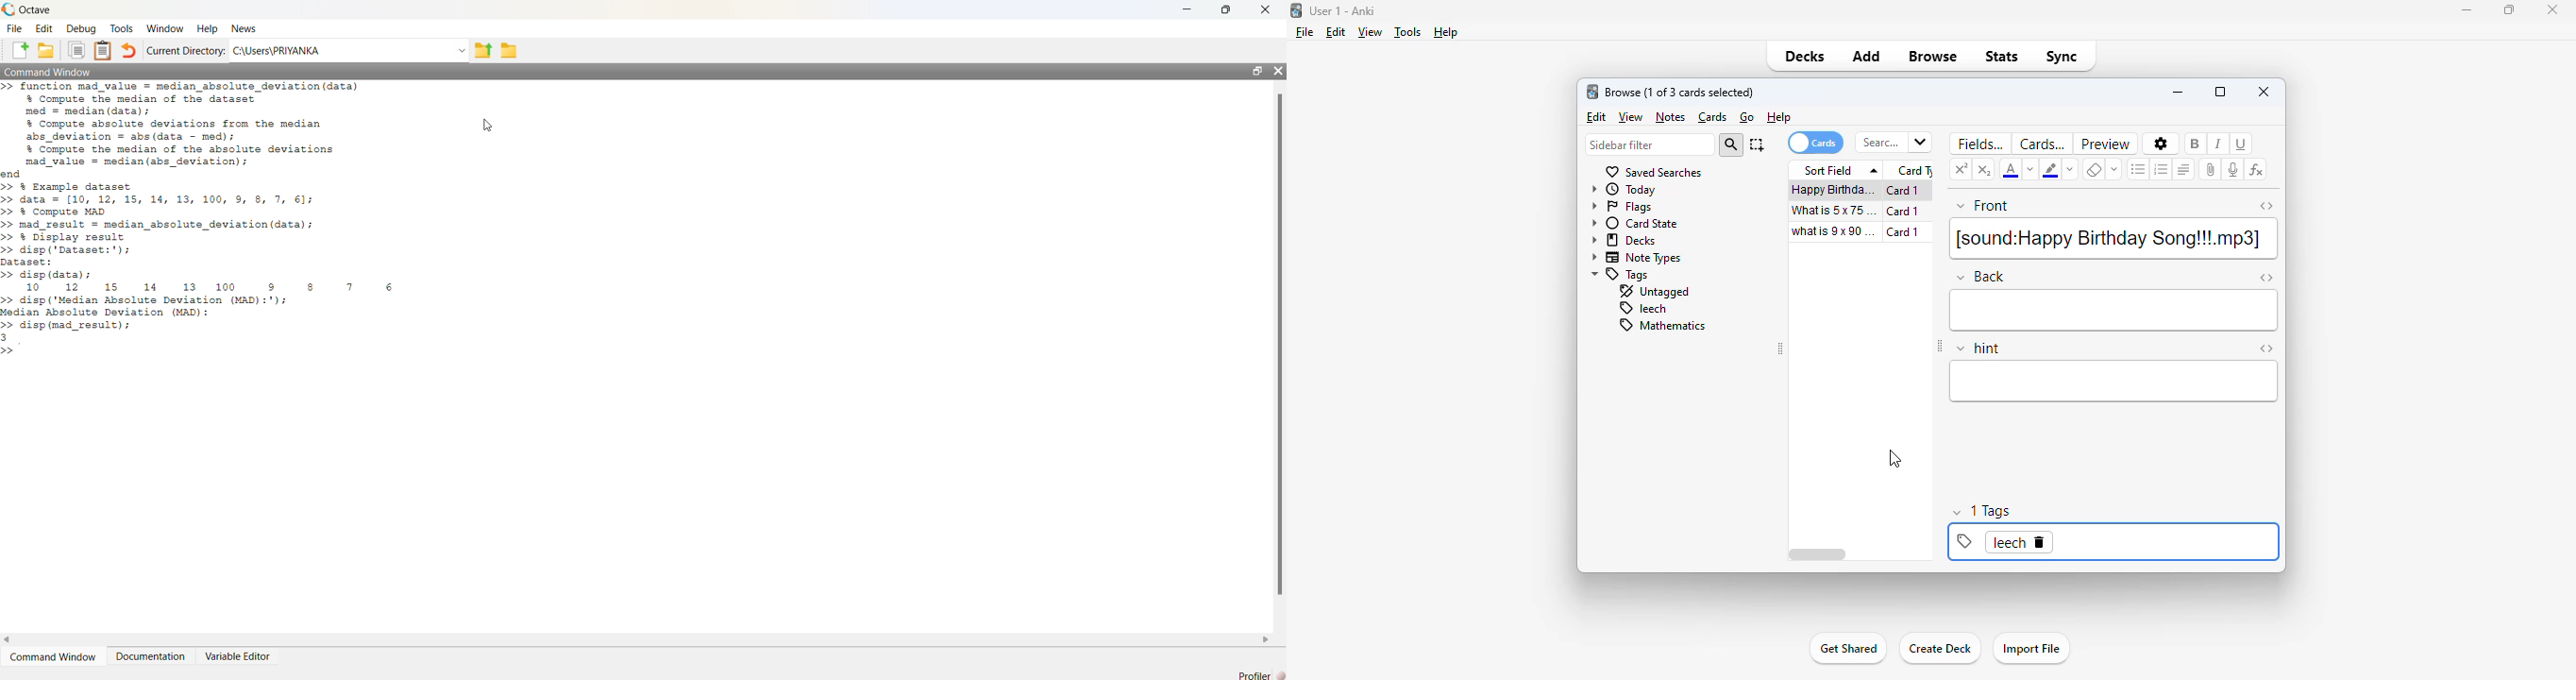  What do you see at coordinates (2106, 144) in the screenshot?
I see `preview` at bounding box center [2106, 144].